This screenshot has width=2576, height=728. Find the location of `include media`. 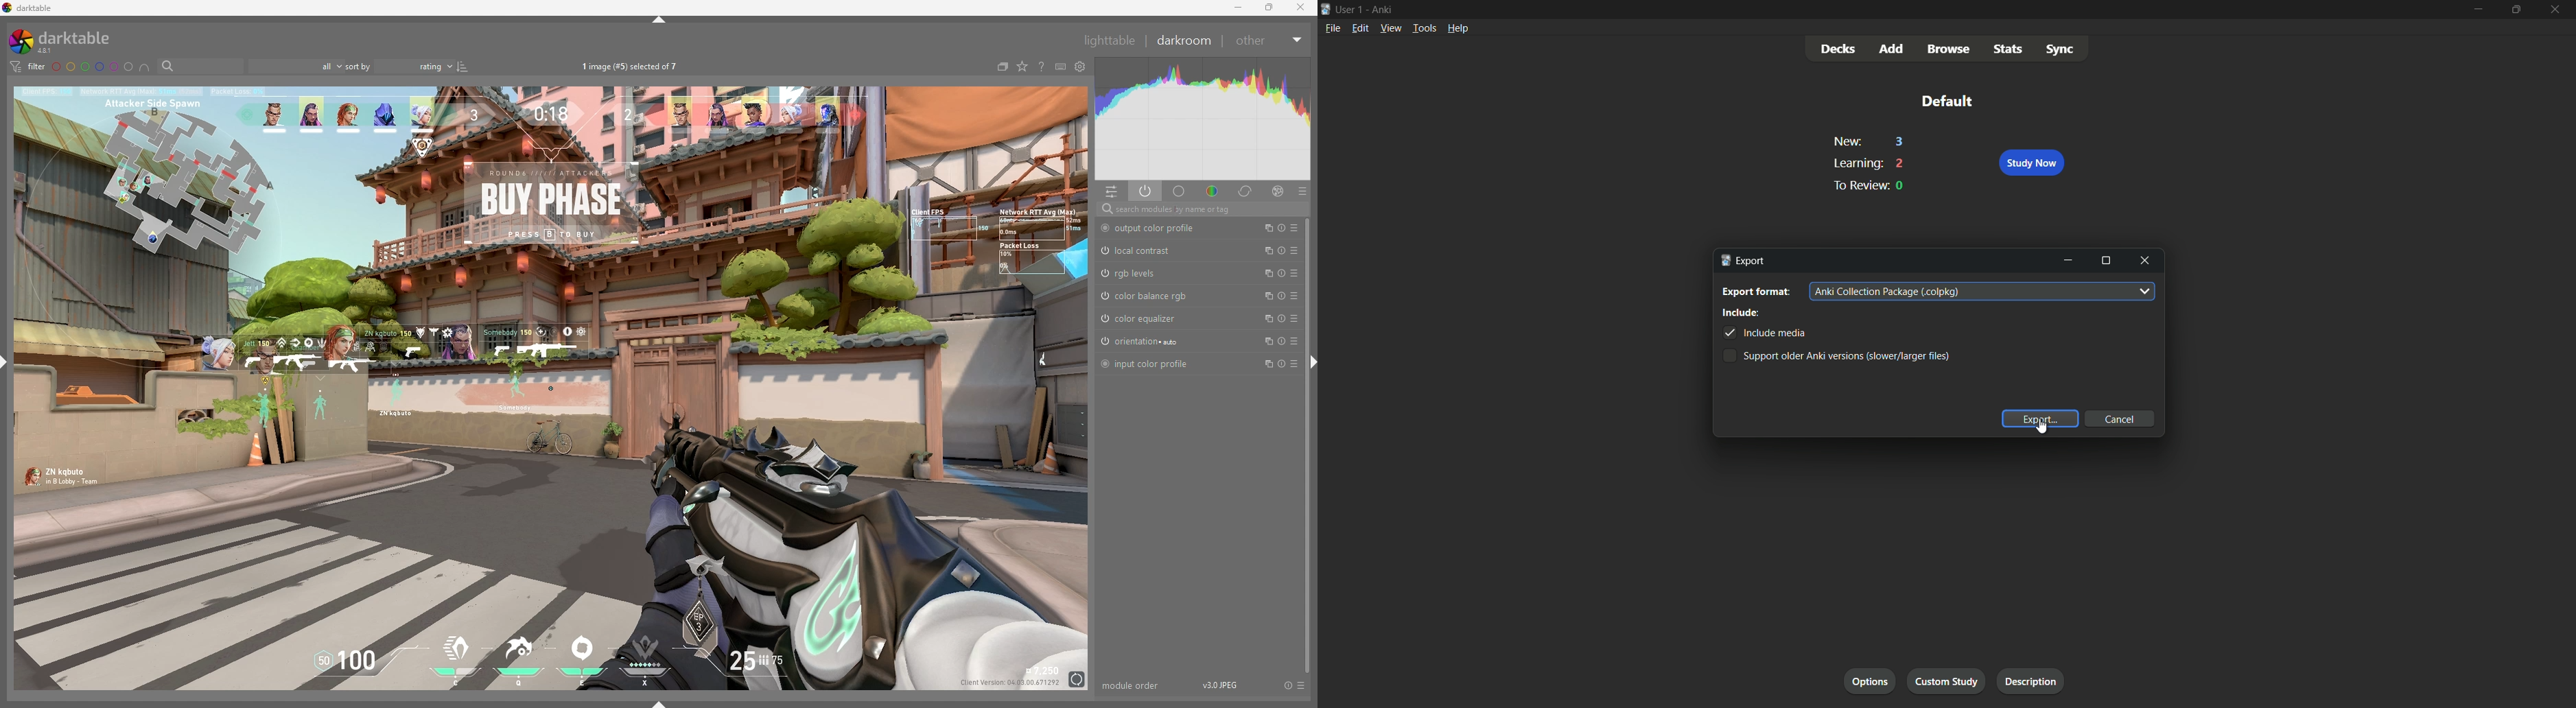

include media is located at coordinates (1765, 333).